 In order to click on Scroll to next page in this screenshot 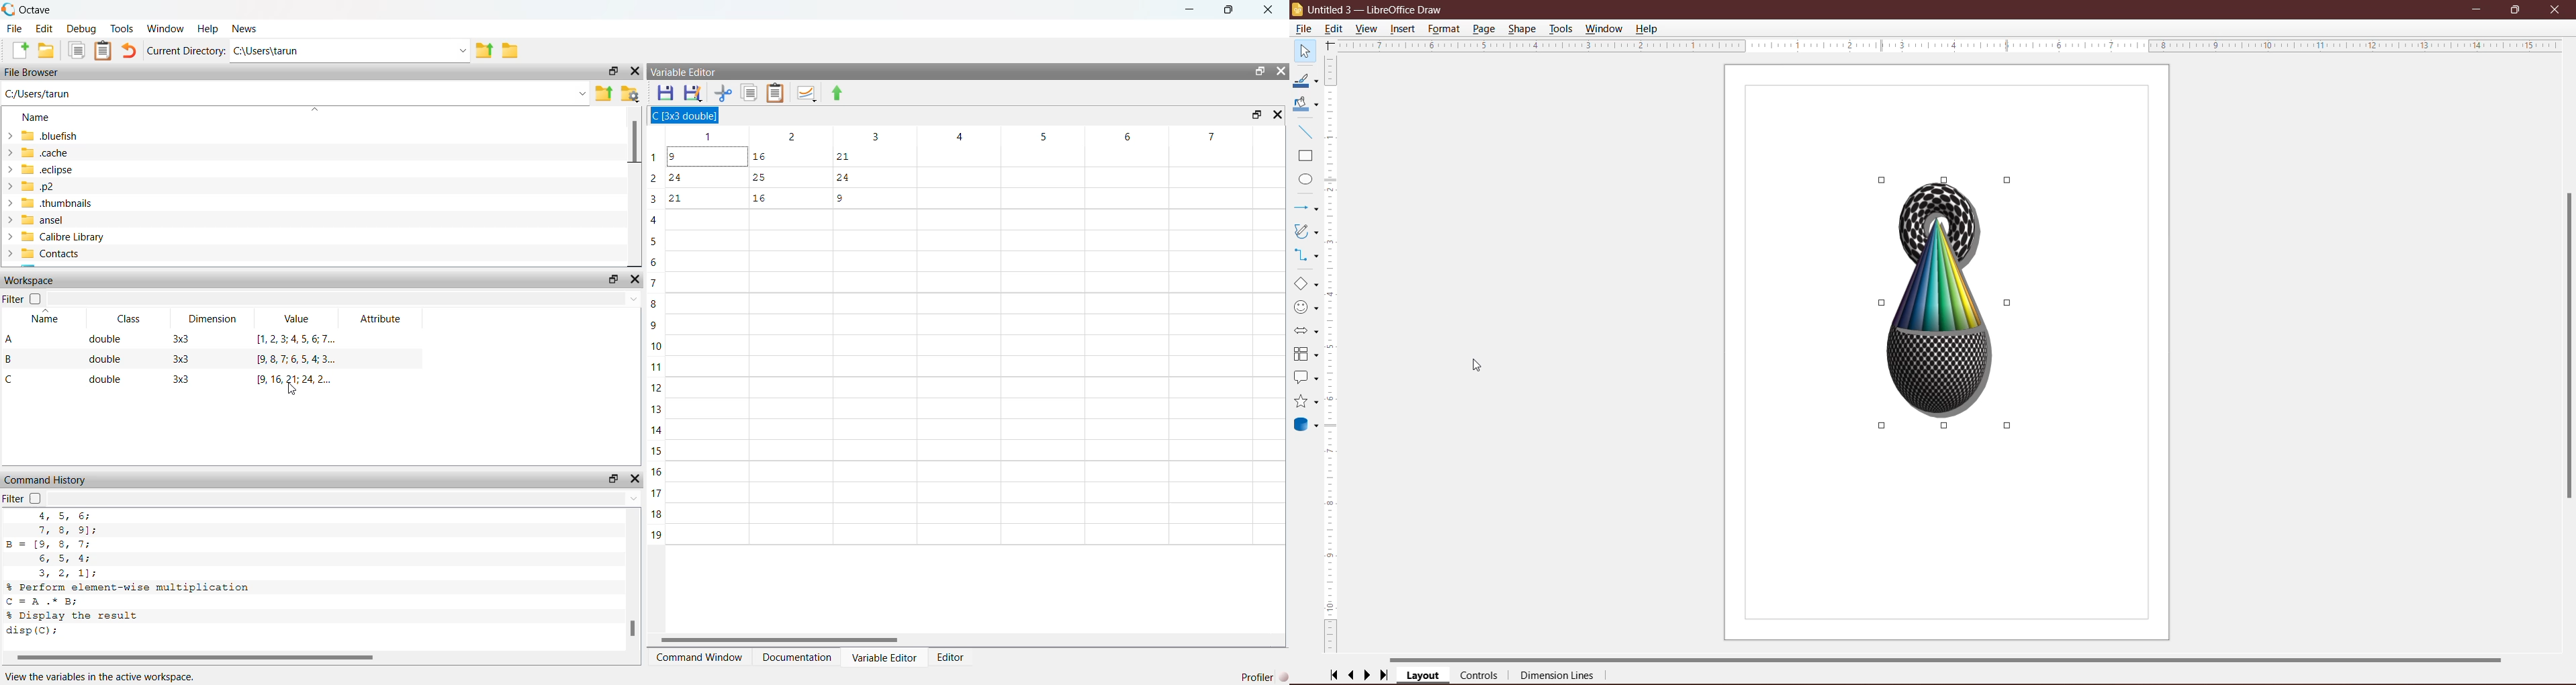, I will do `click(1367, 676)`.